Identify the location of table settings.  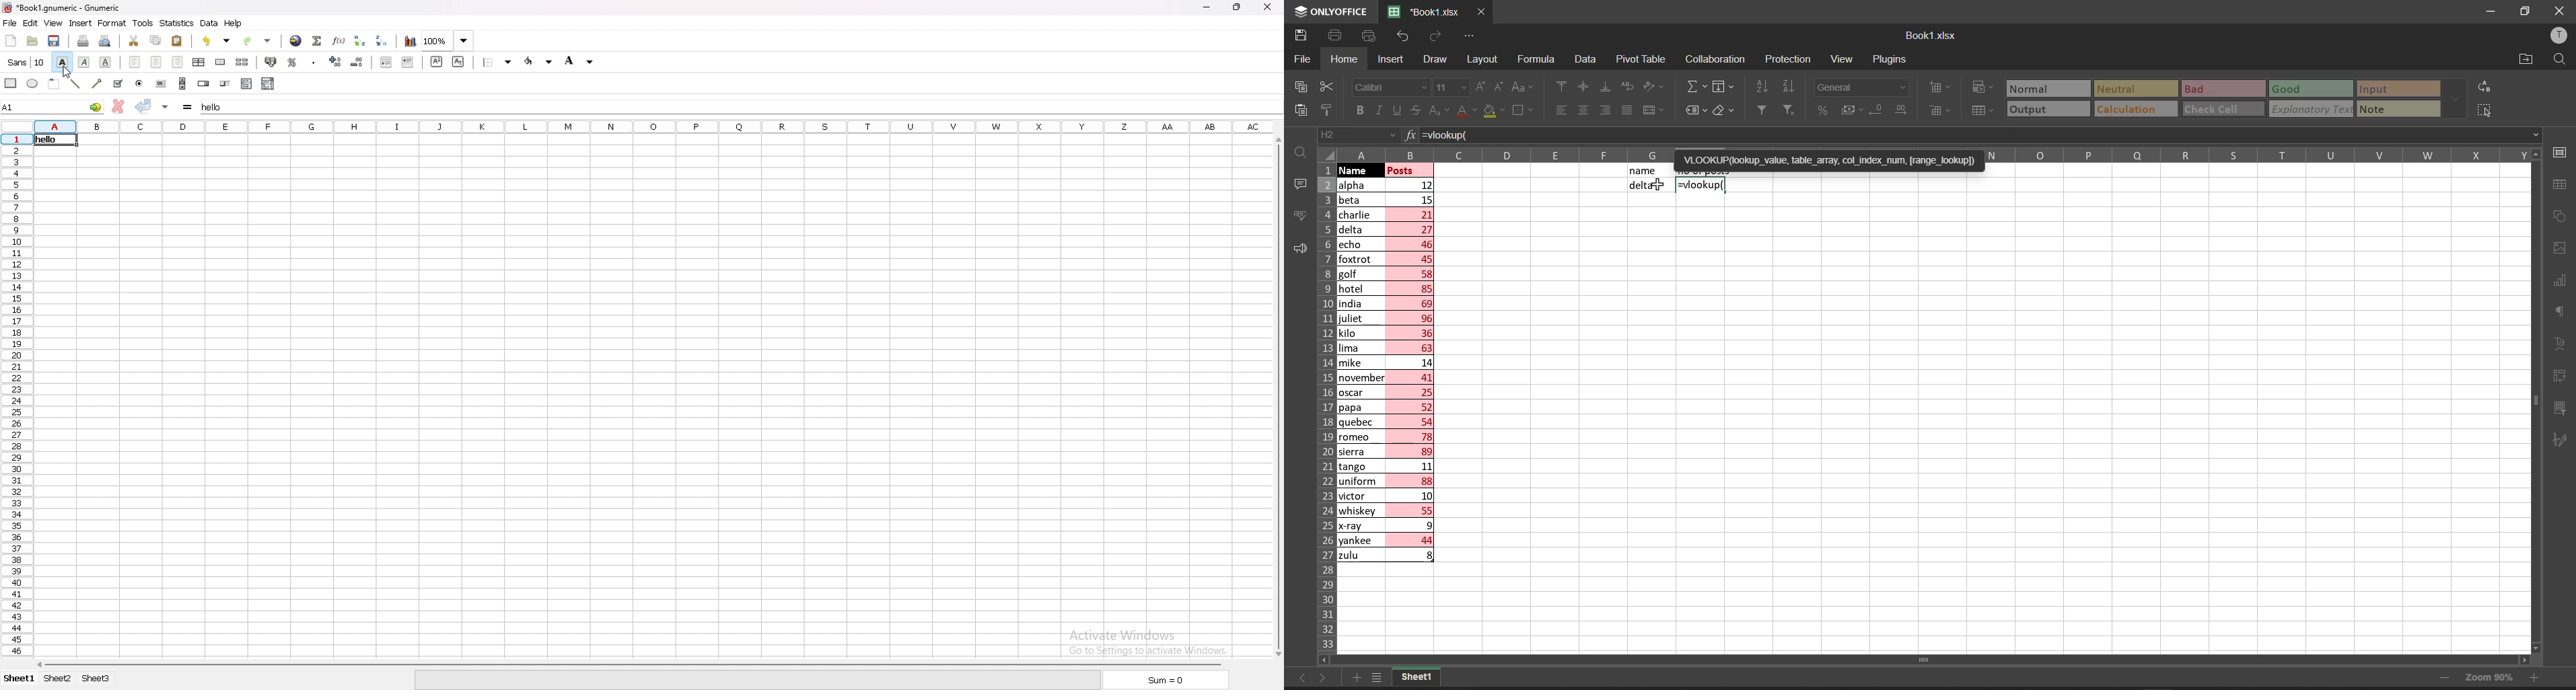
(2564, 185).